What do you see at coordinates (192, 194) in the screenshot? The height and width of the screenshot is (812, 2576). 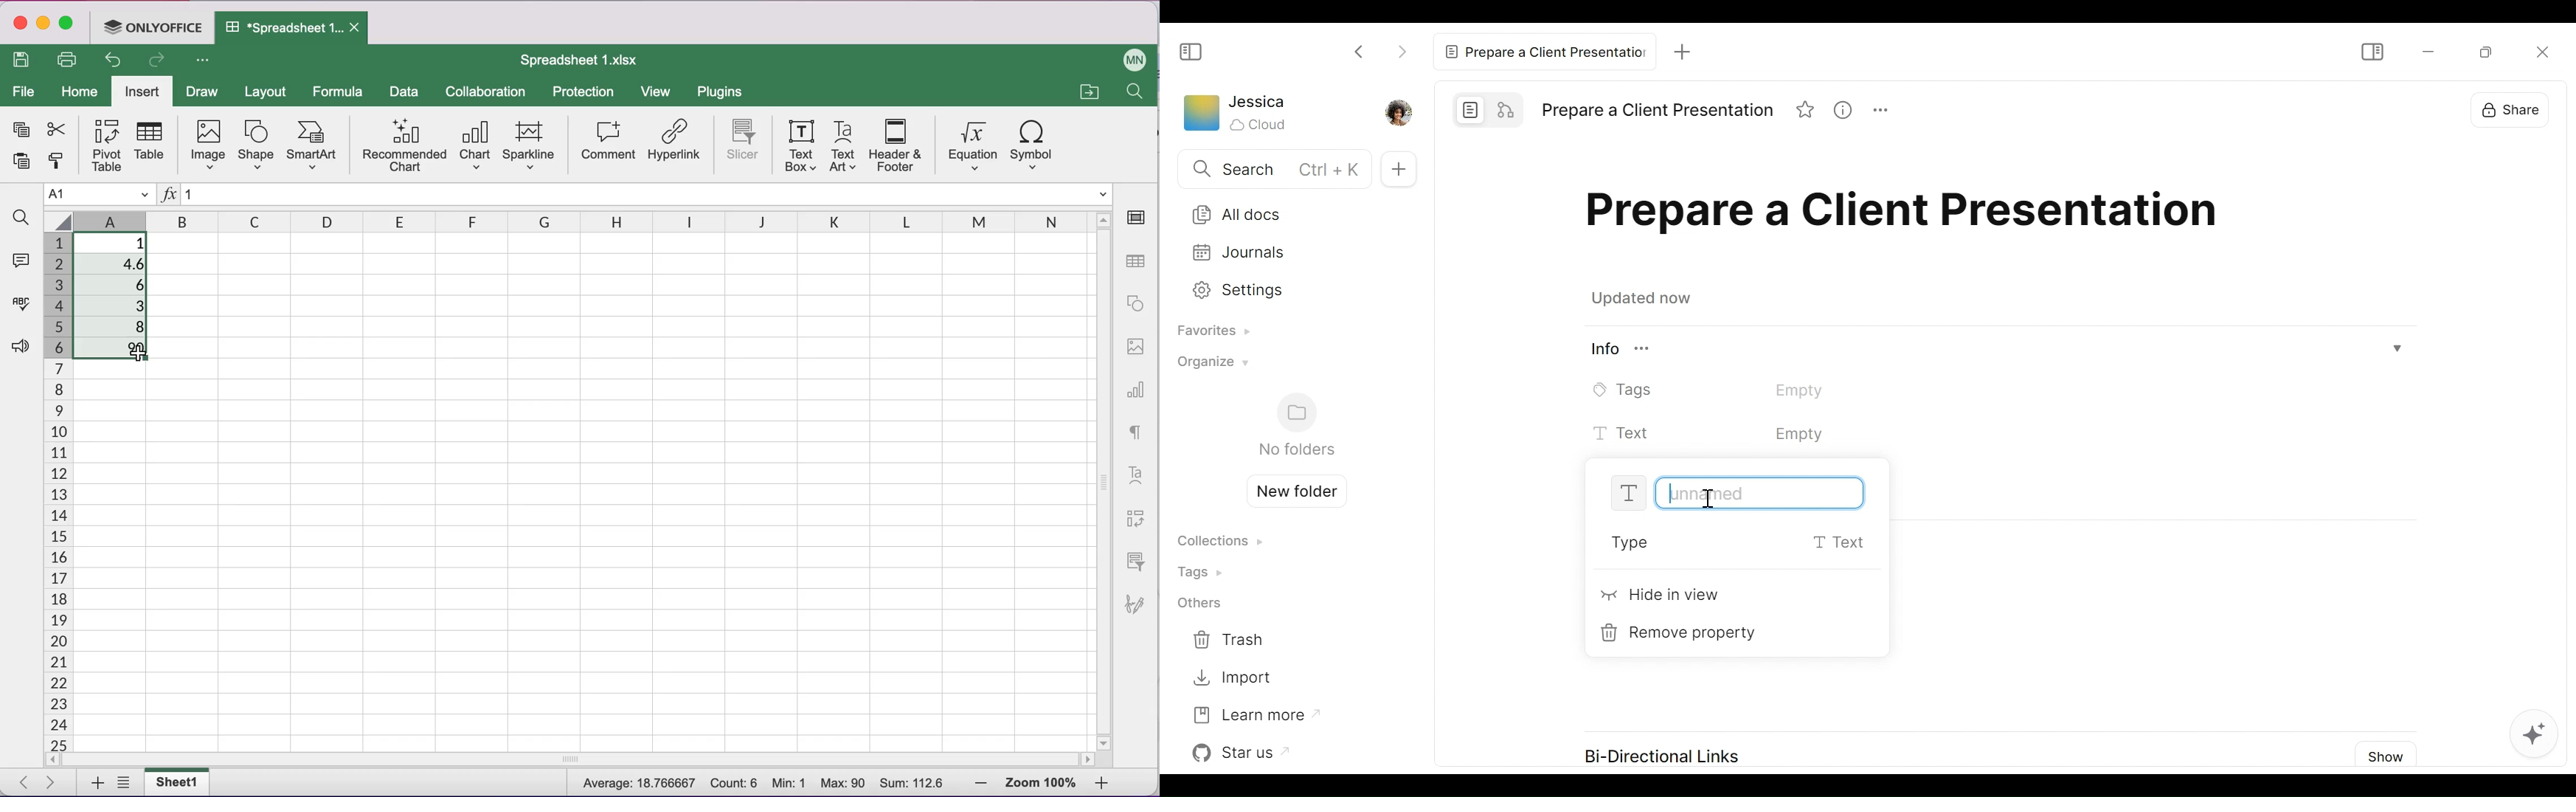 I see `1` at bounding box center [192, 194].